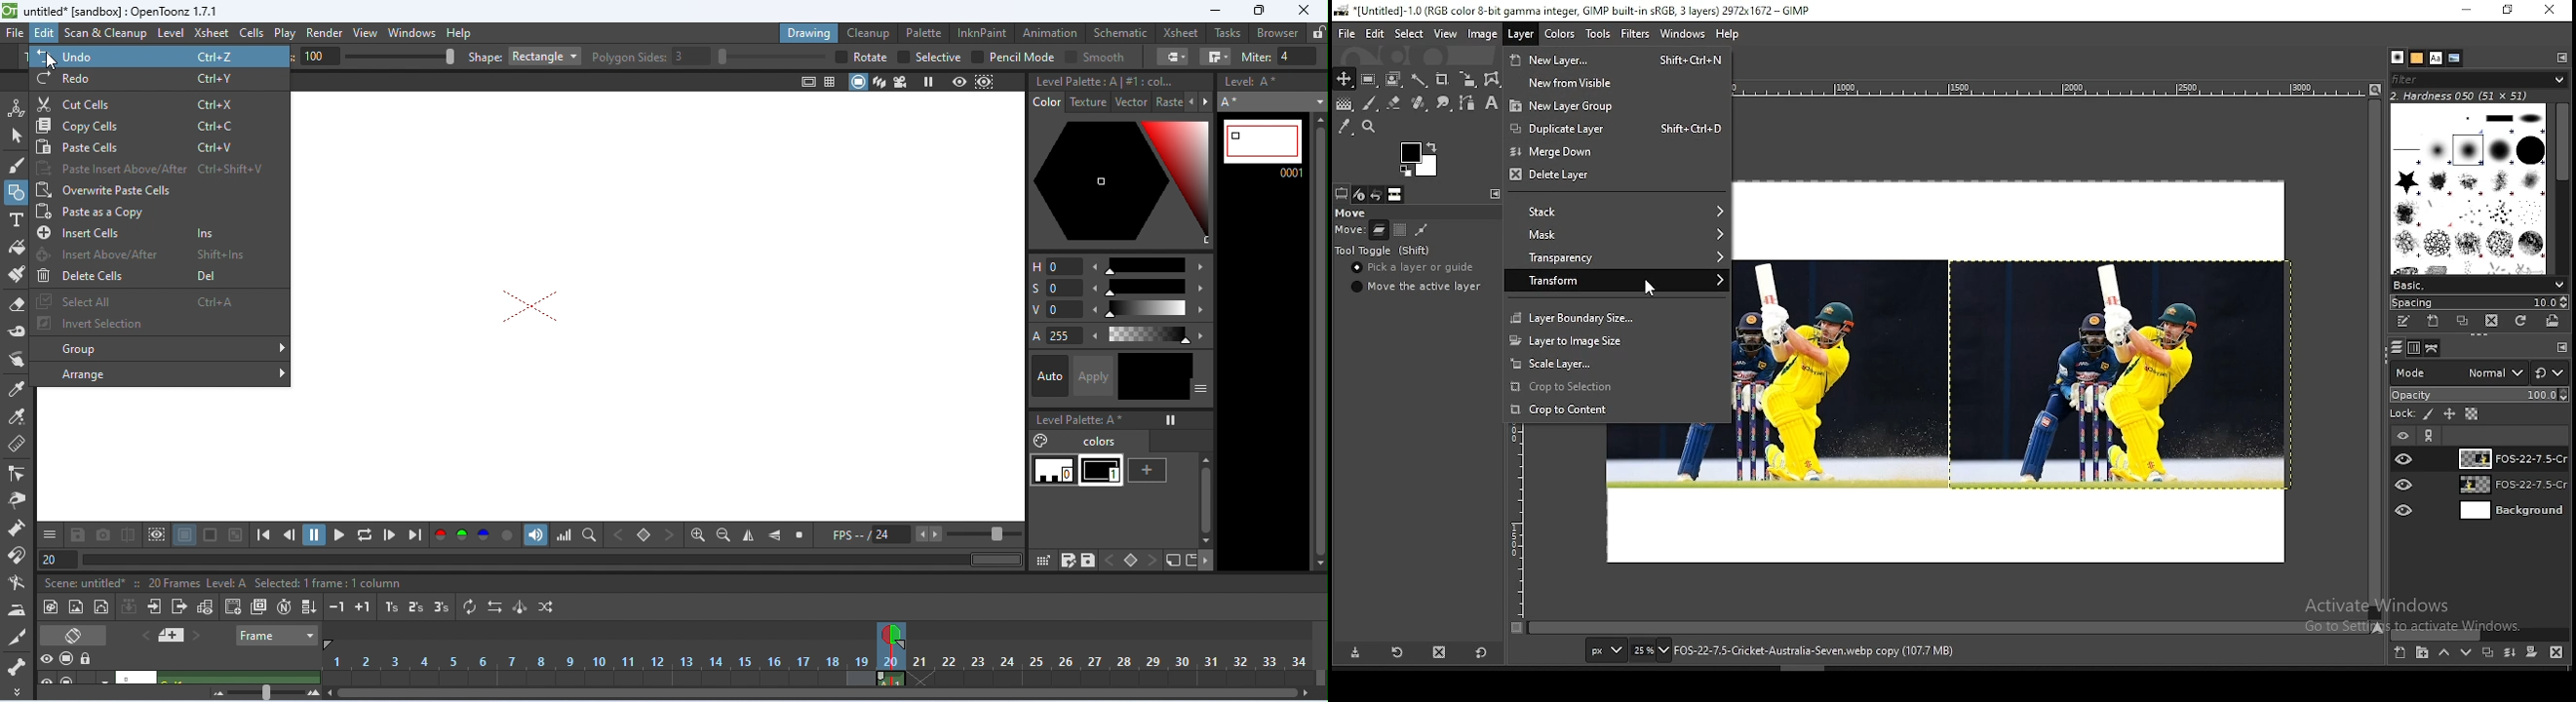 The height and width of the screenshot is (728, 2576). I want to click on iron, so click(17, 610).